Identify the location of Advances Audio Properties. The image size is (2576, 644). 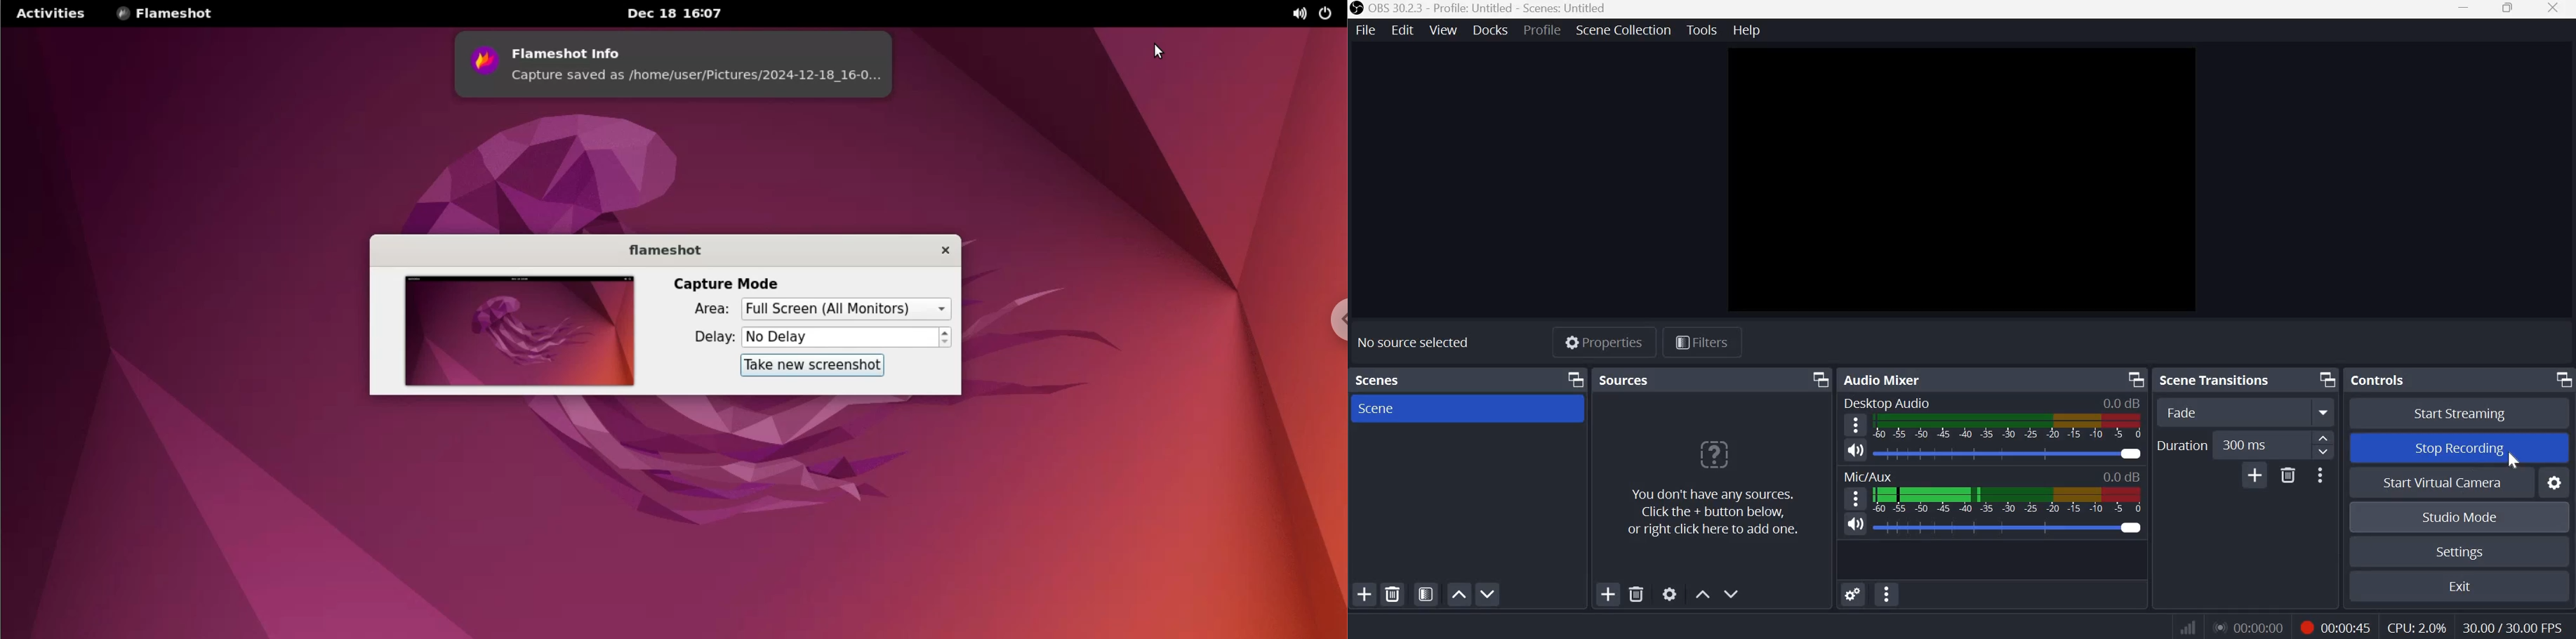
(1853, 594).